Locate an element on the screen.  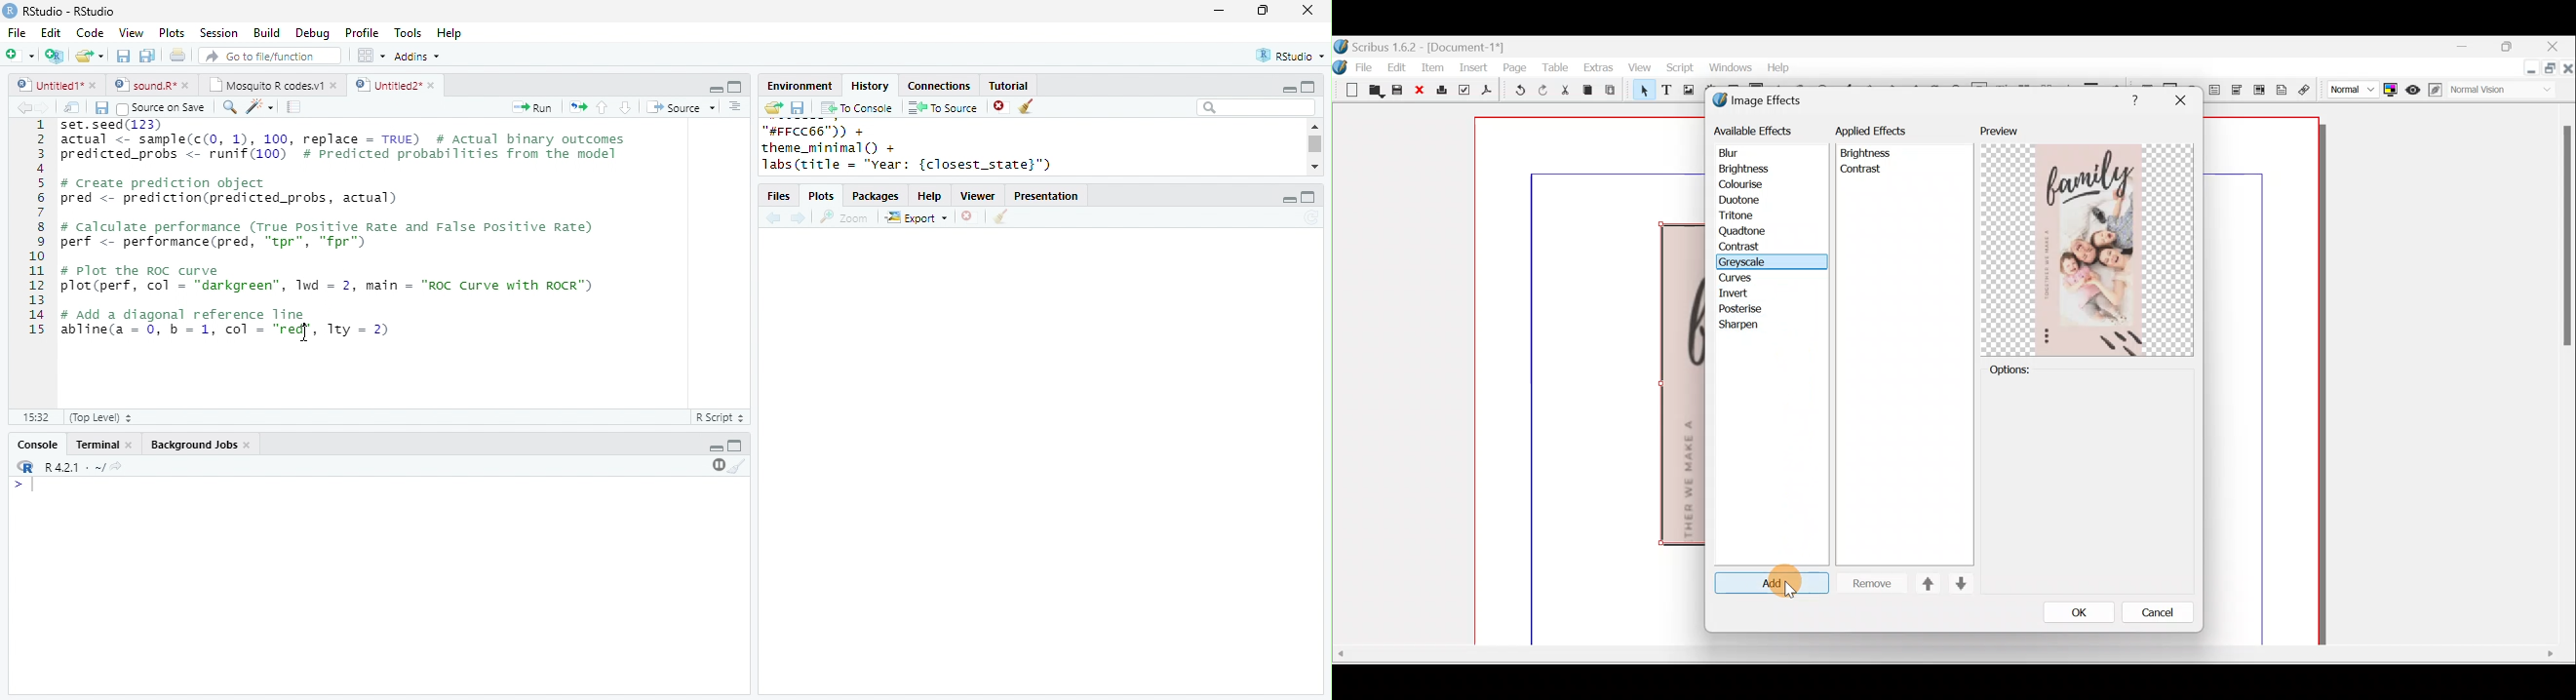
print is located at coordinates (178, 55).